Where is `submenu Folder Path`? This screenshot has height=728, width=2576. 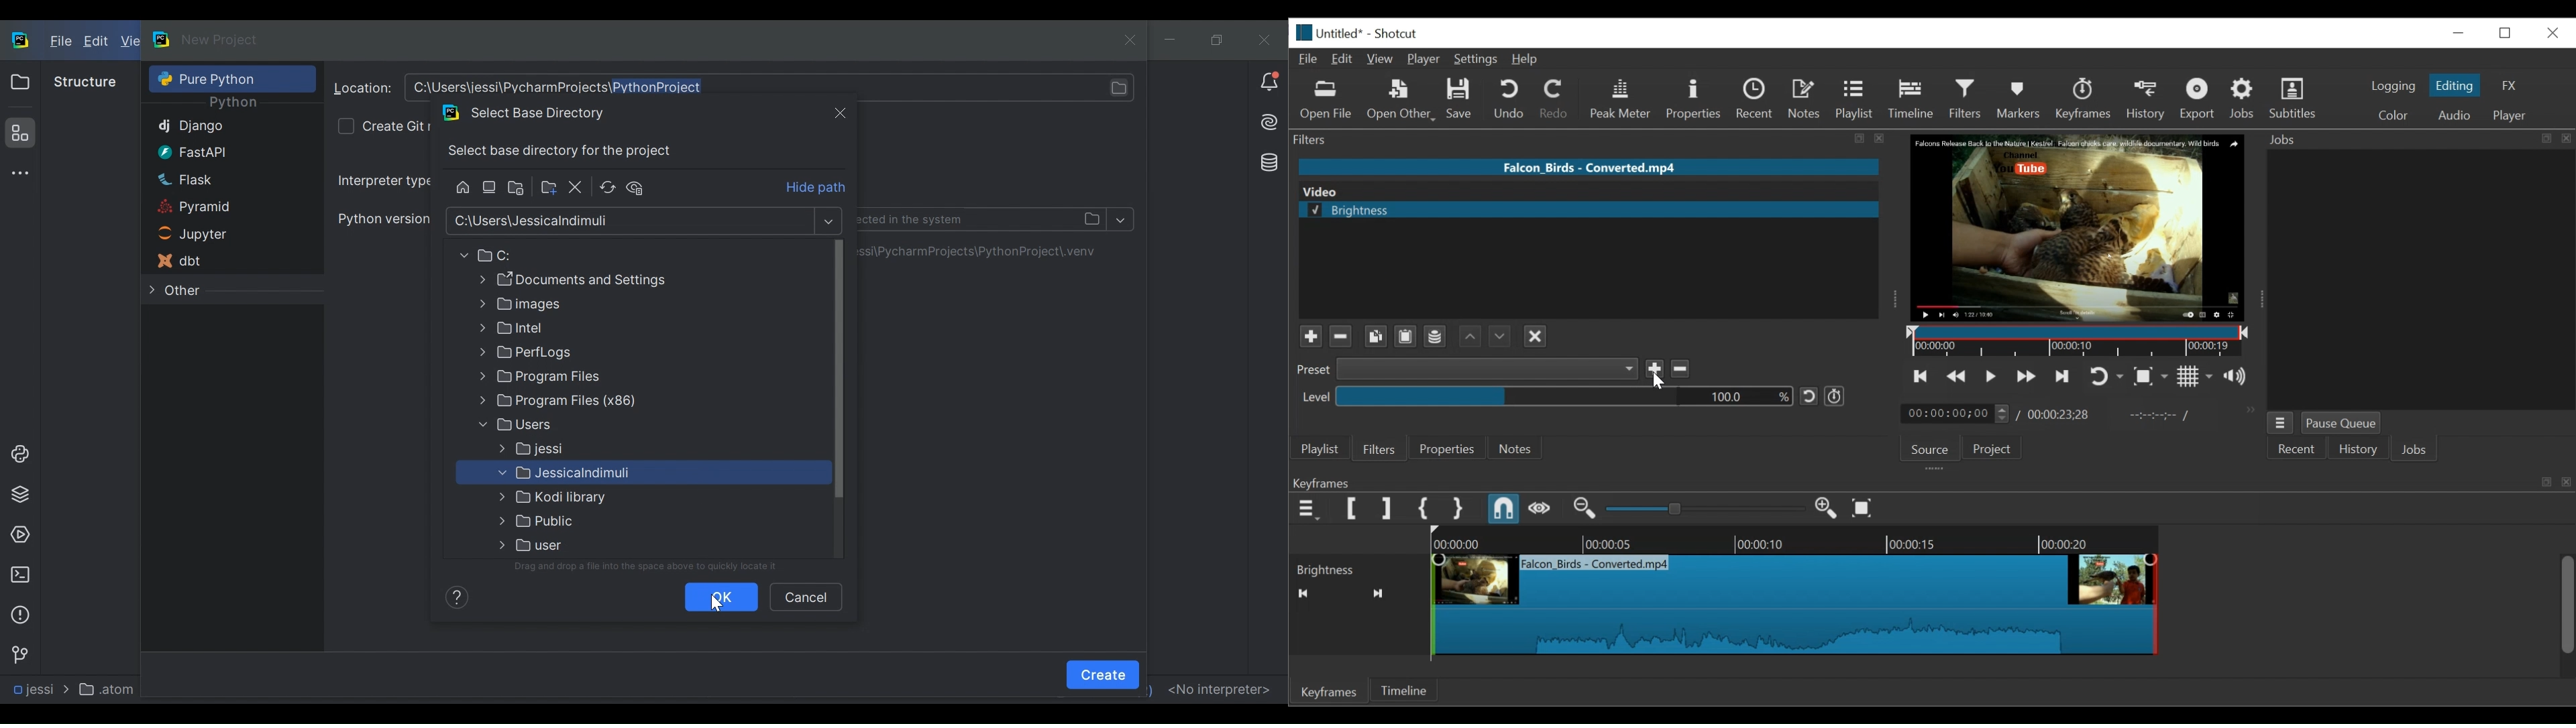 submenu Folder Path is located at coordinates (591, 499).